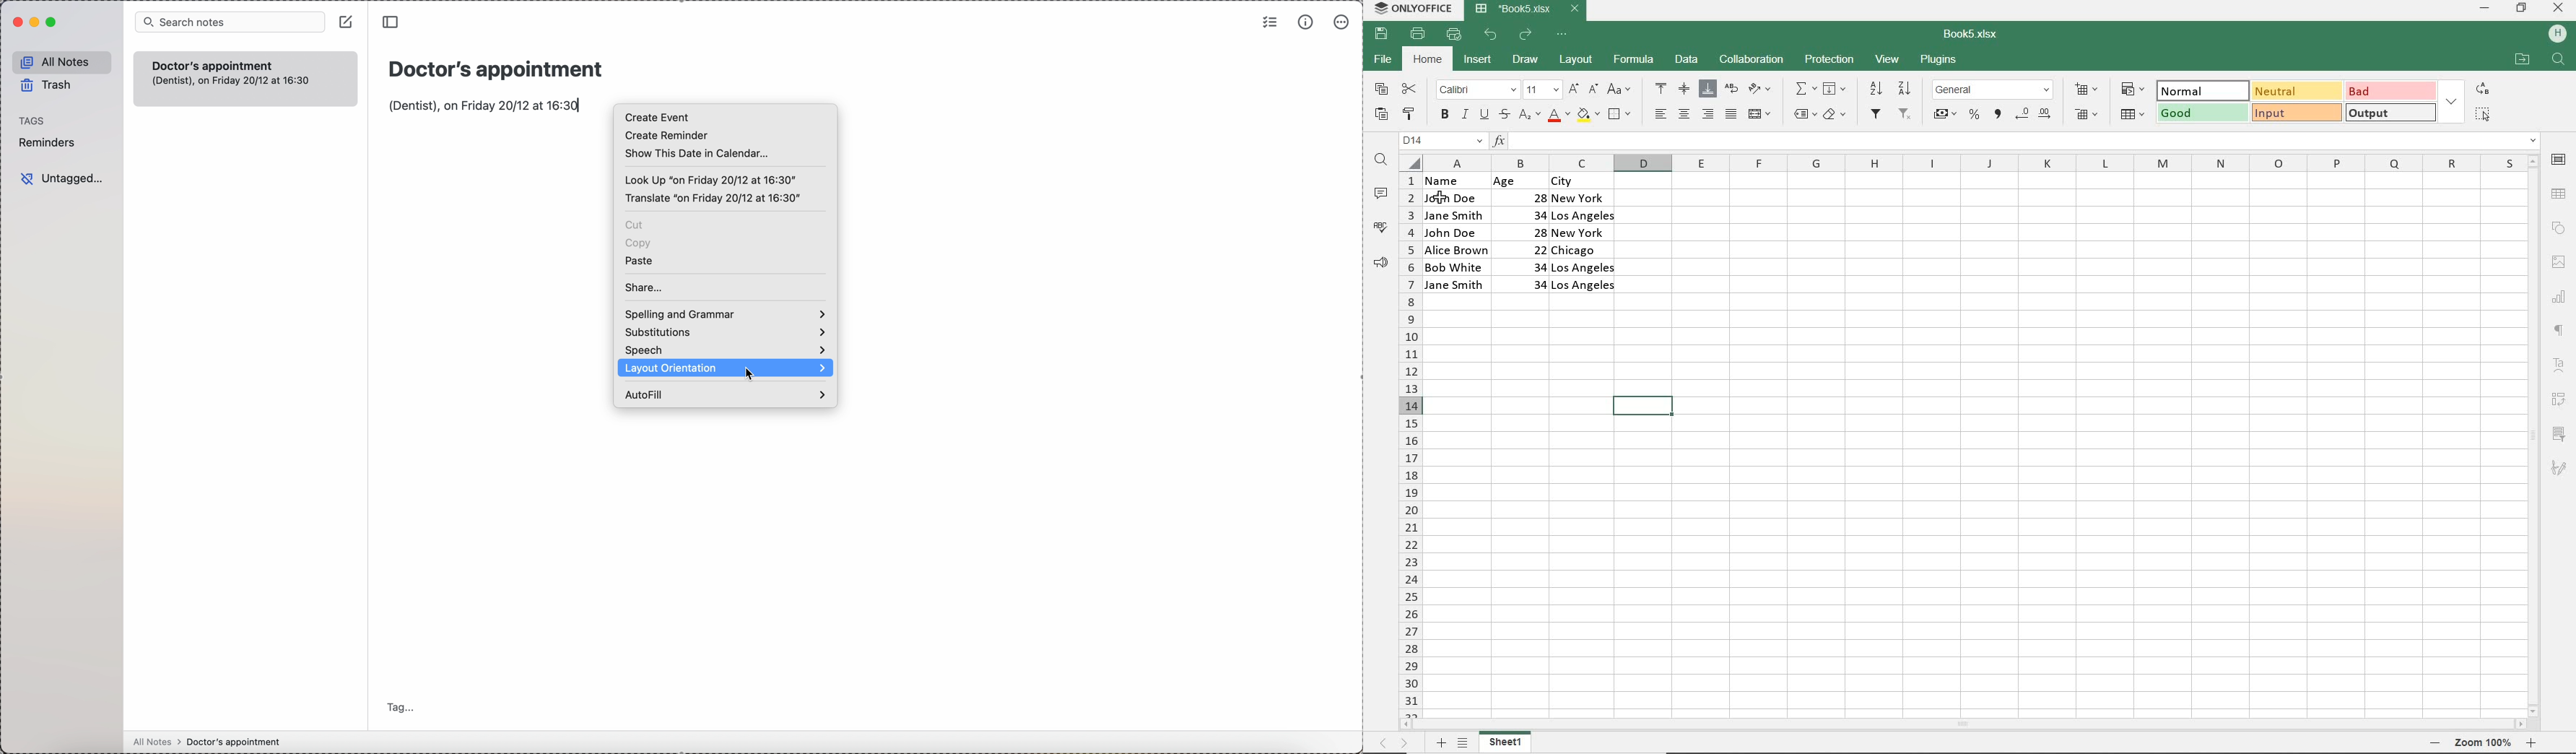  What do you see at coordinates (1393, 744) in the screenshot?
I see `MOVE SHEETS` at bounding box center [1393, 744].